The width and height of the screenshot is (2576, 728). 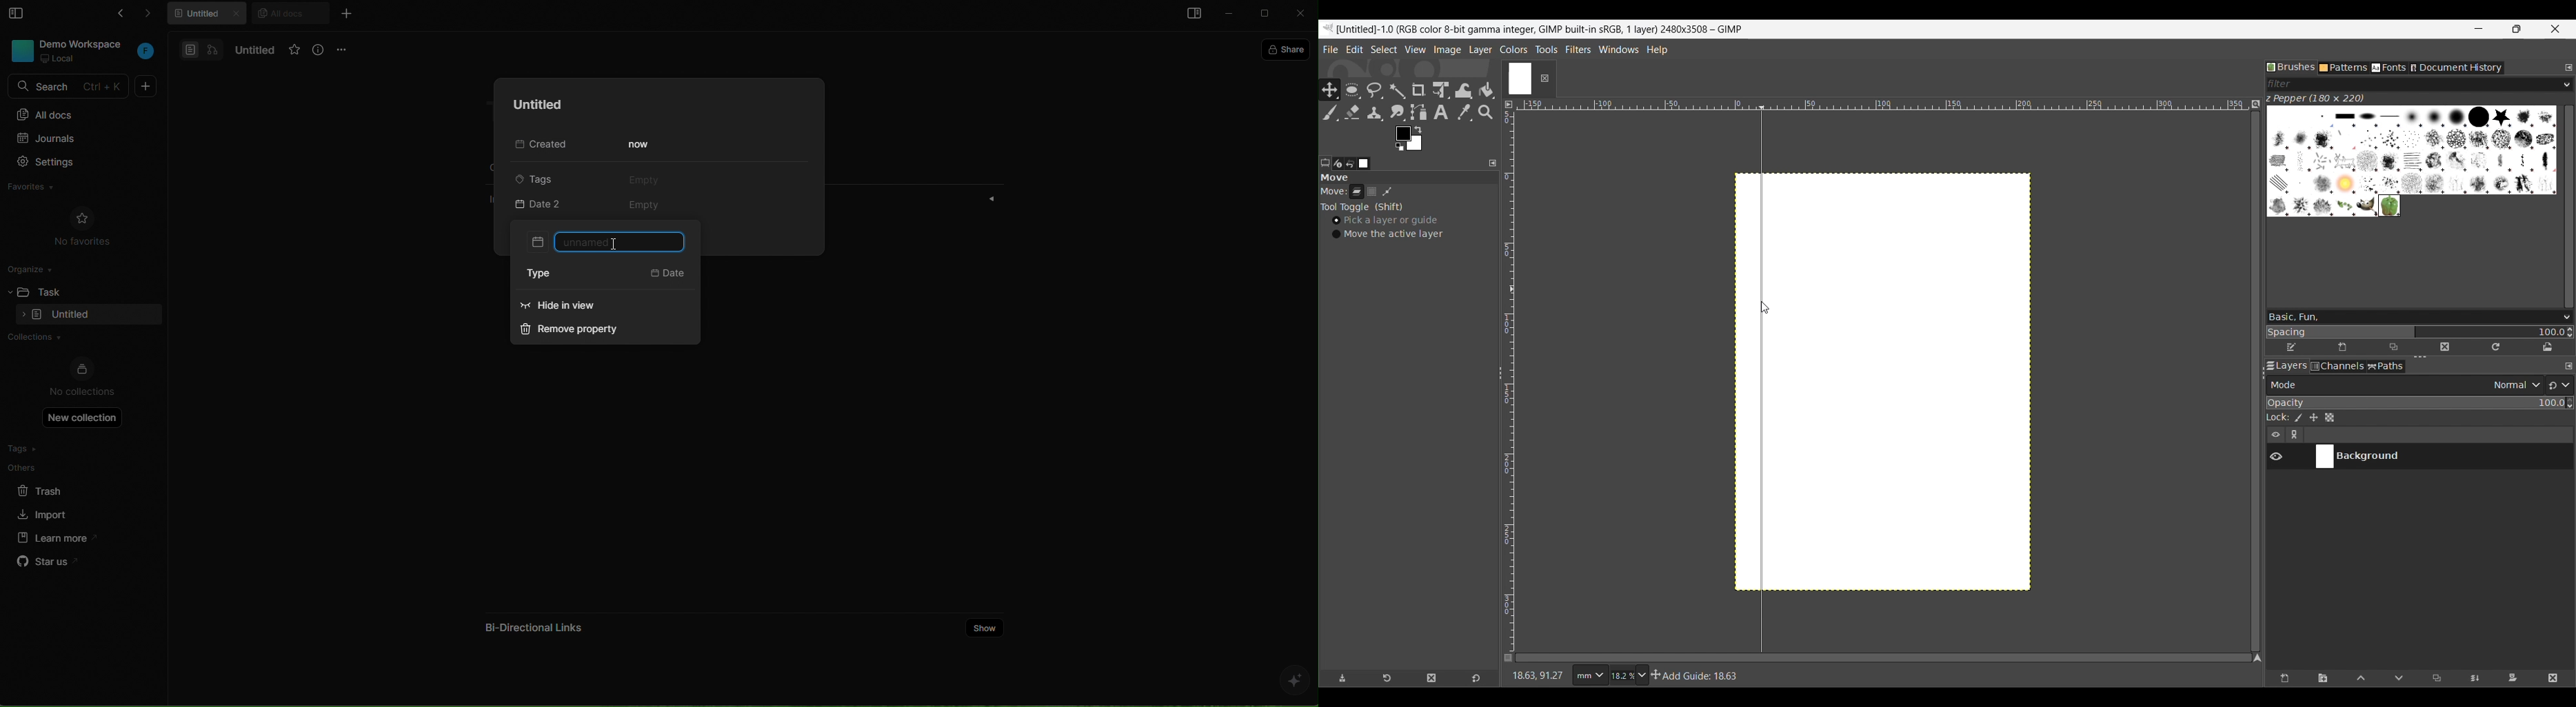 I want to click on Edit menu, so click(x=1354, y=49).